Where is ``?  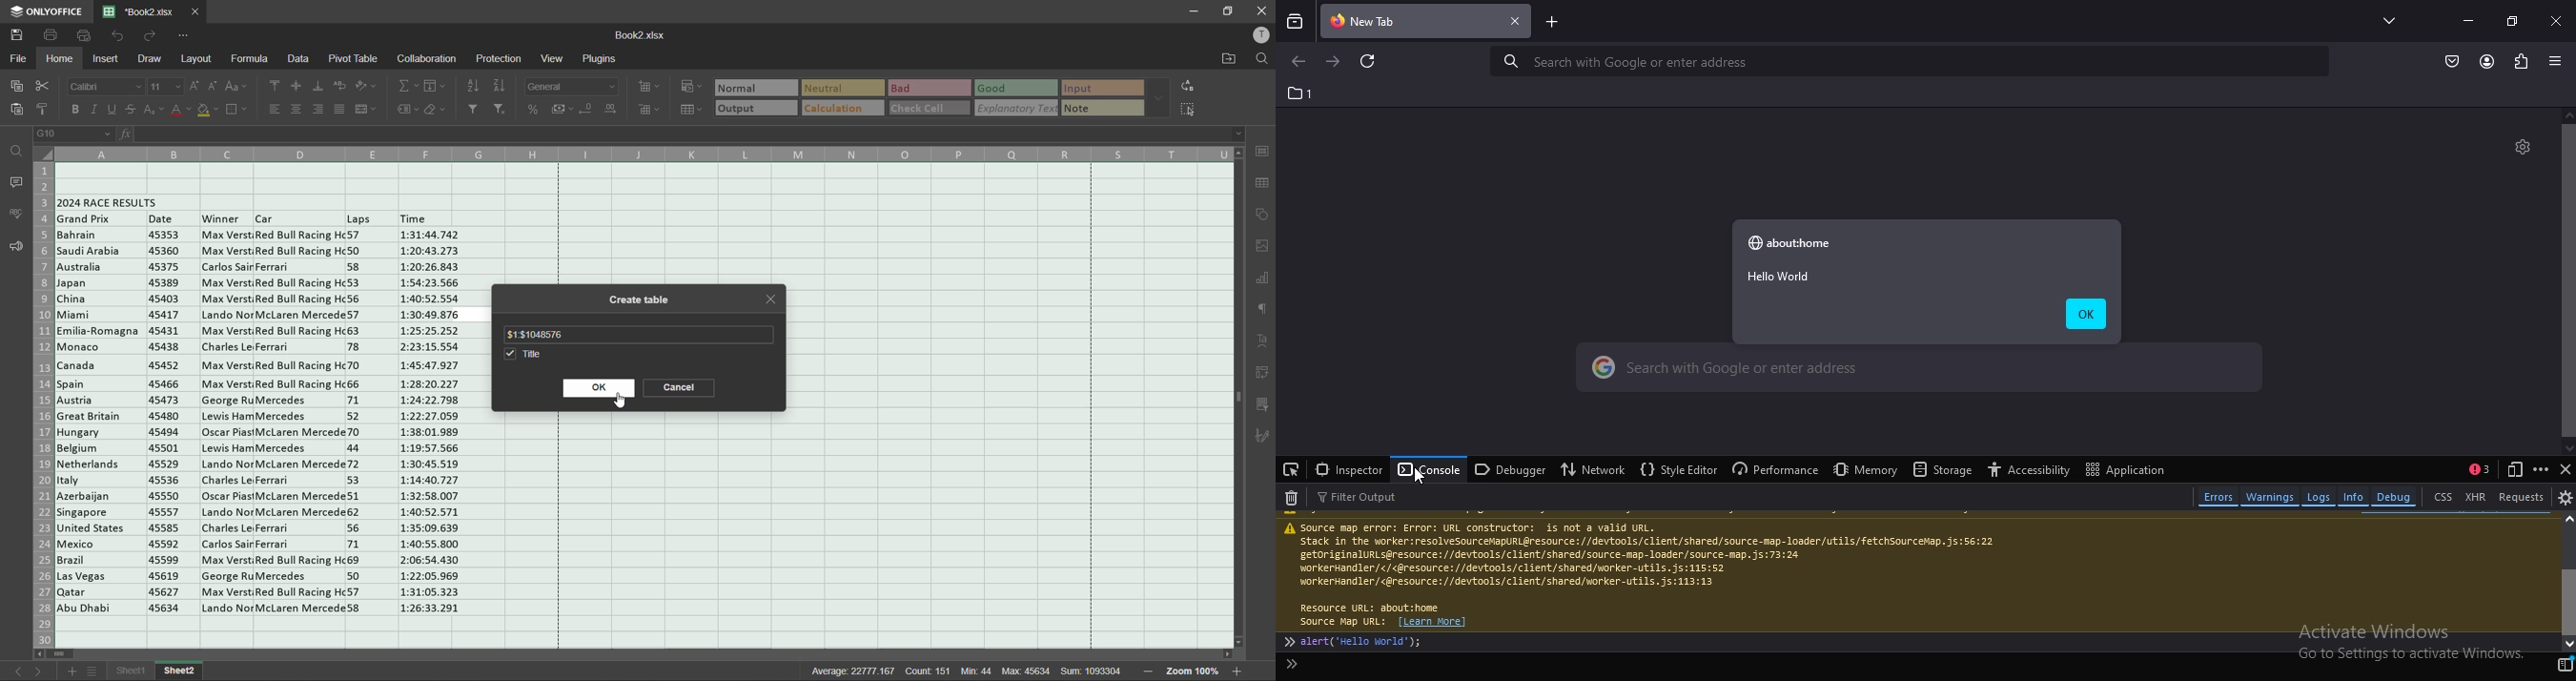  is located at coordinates (269, 219).